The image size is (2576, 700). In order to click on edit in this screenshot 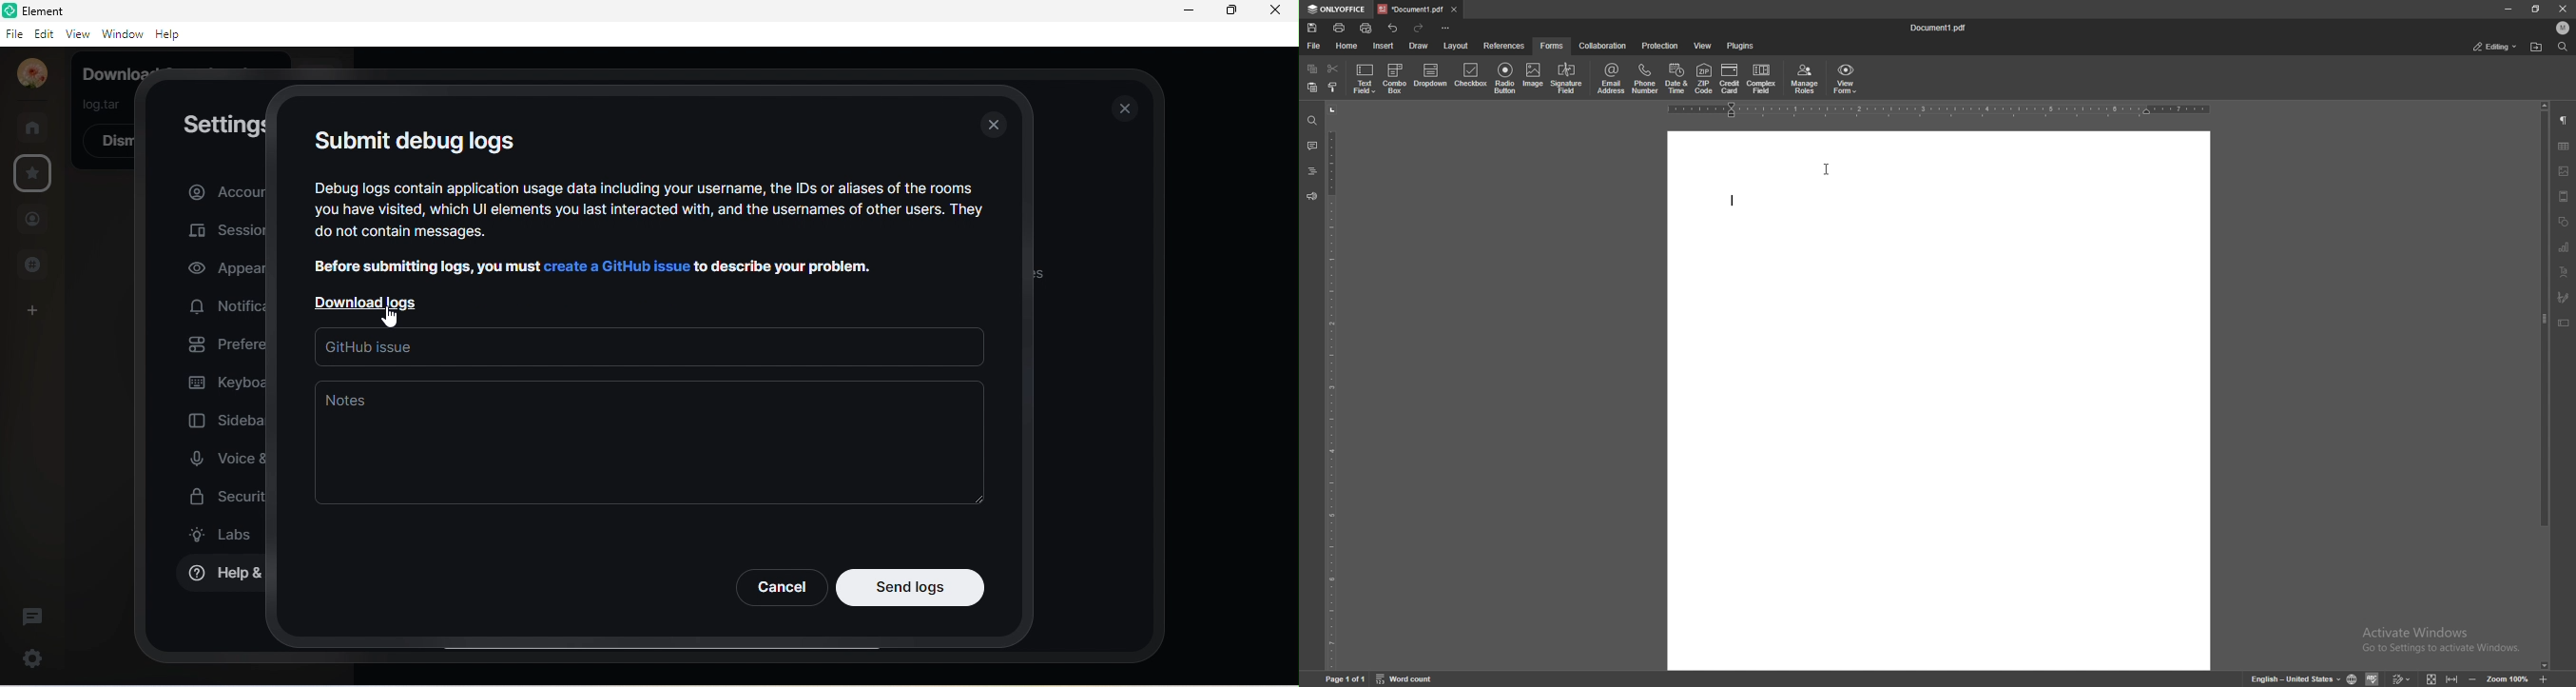, I will do `click(44, 34)`.